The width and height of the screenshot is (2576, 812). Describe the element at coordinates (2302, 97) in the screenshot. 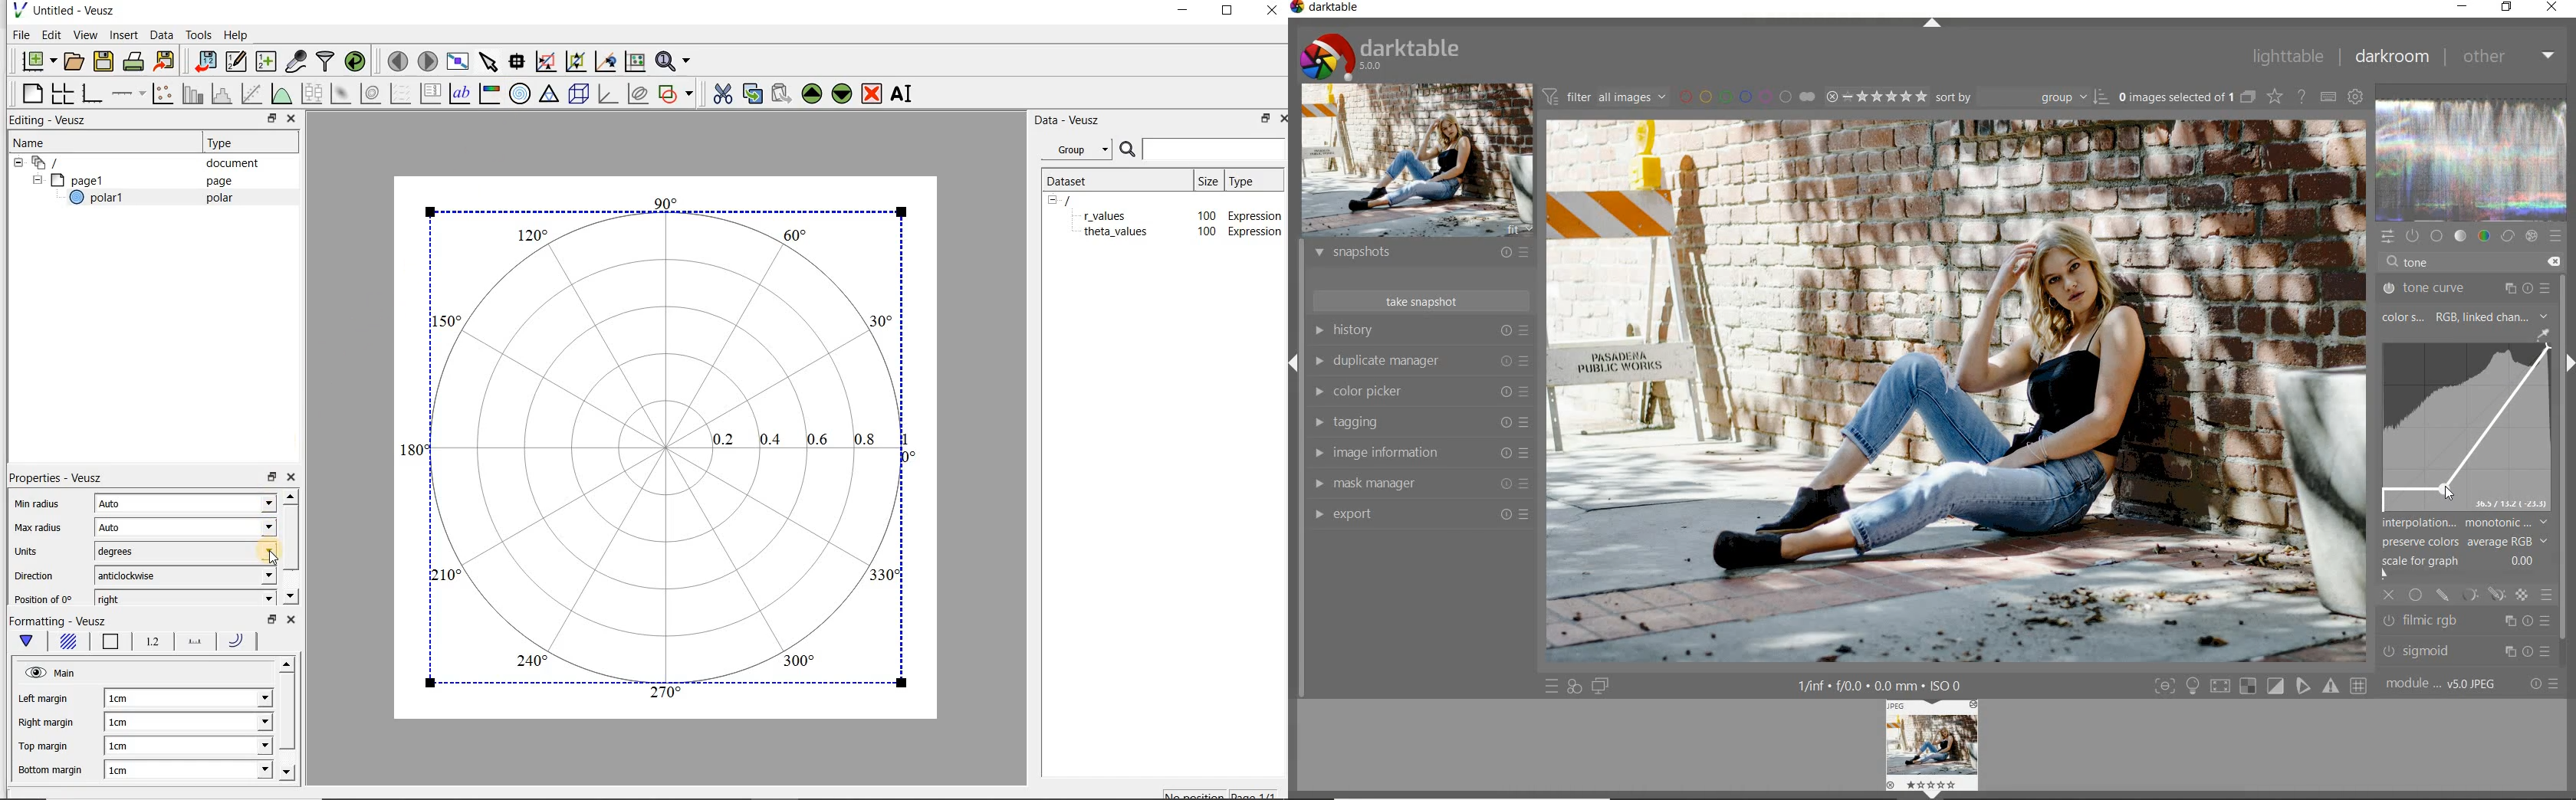

I see `enable online help` at that location.